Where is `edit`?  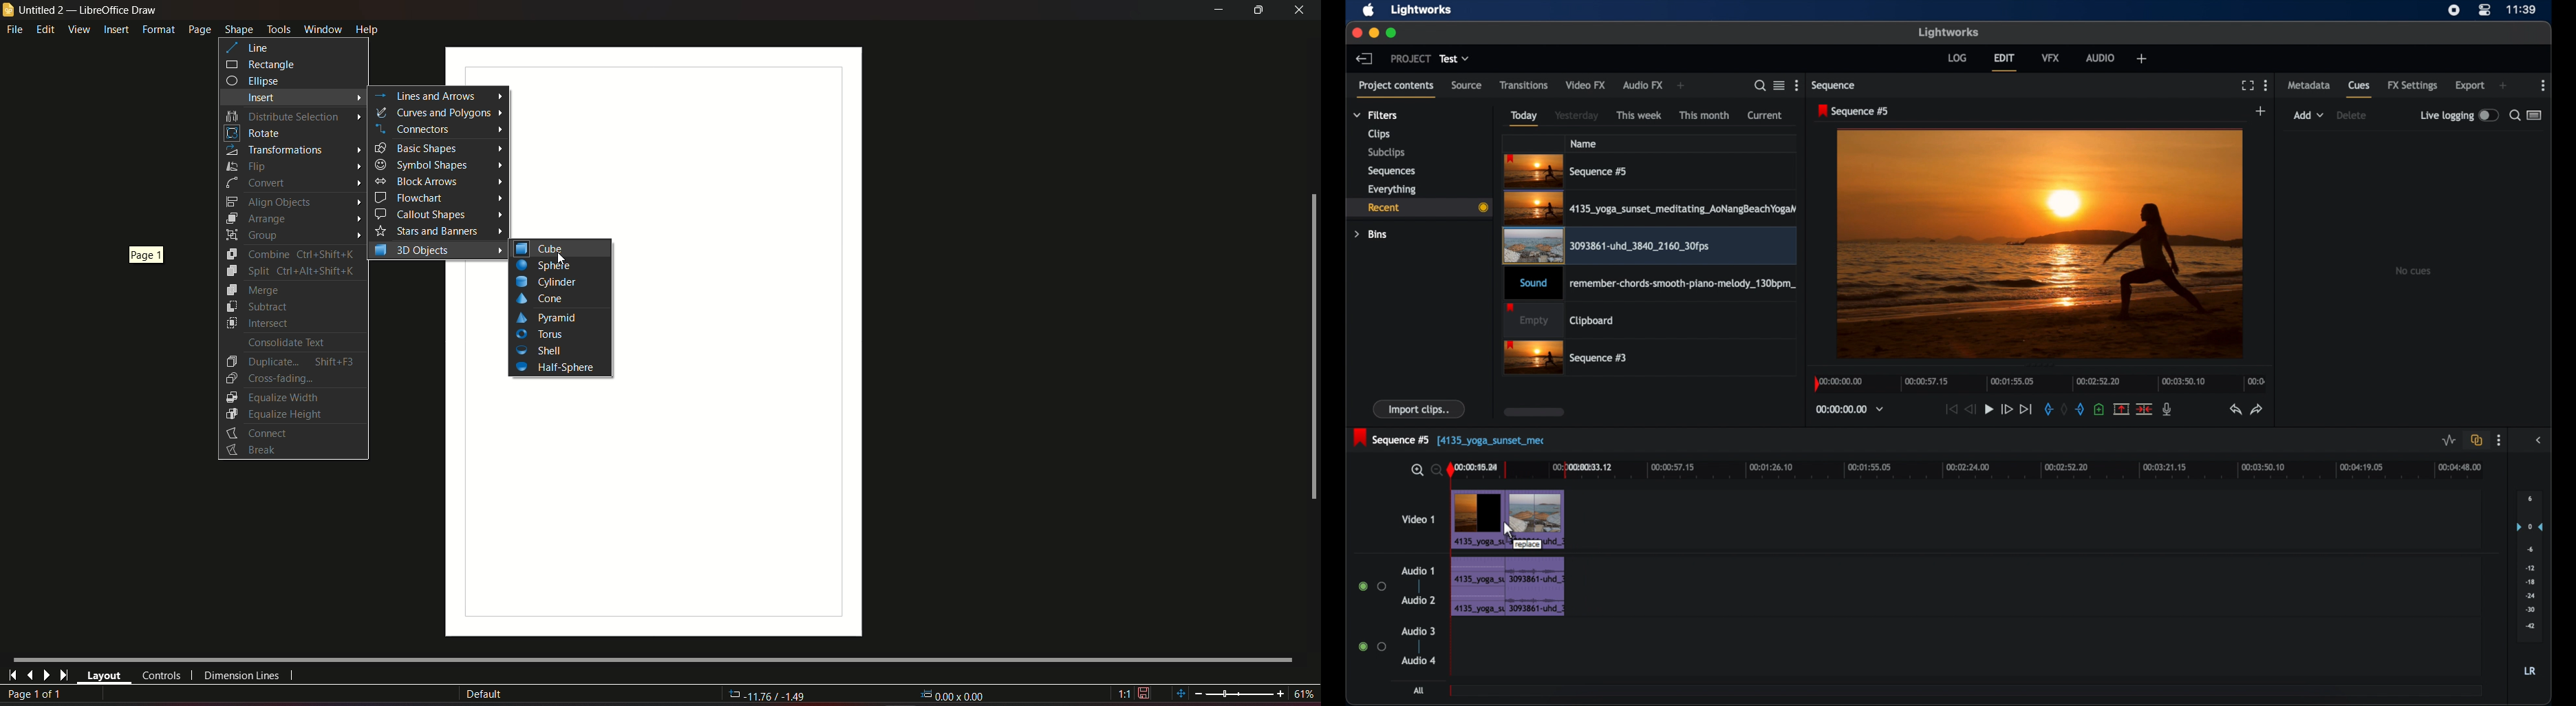 edit is located at coordinates (2004, 61).